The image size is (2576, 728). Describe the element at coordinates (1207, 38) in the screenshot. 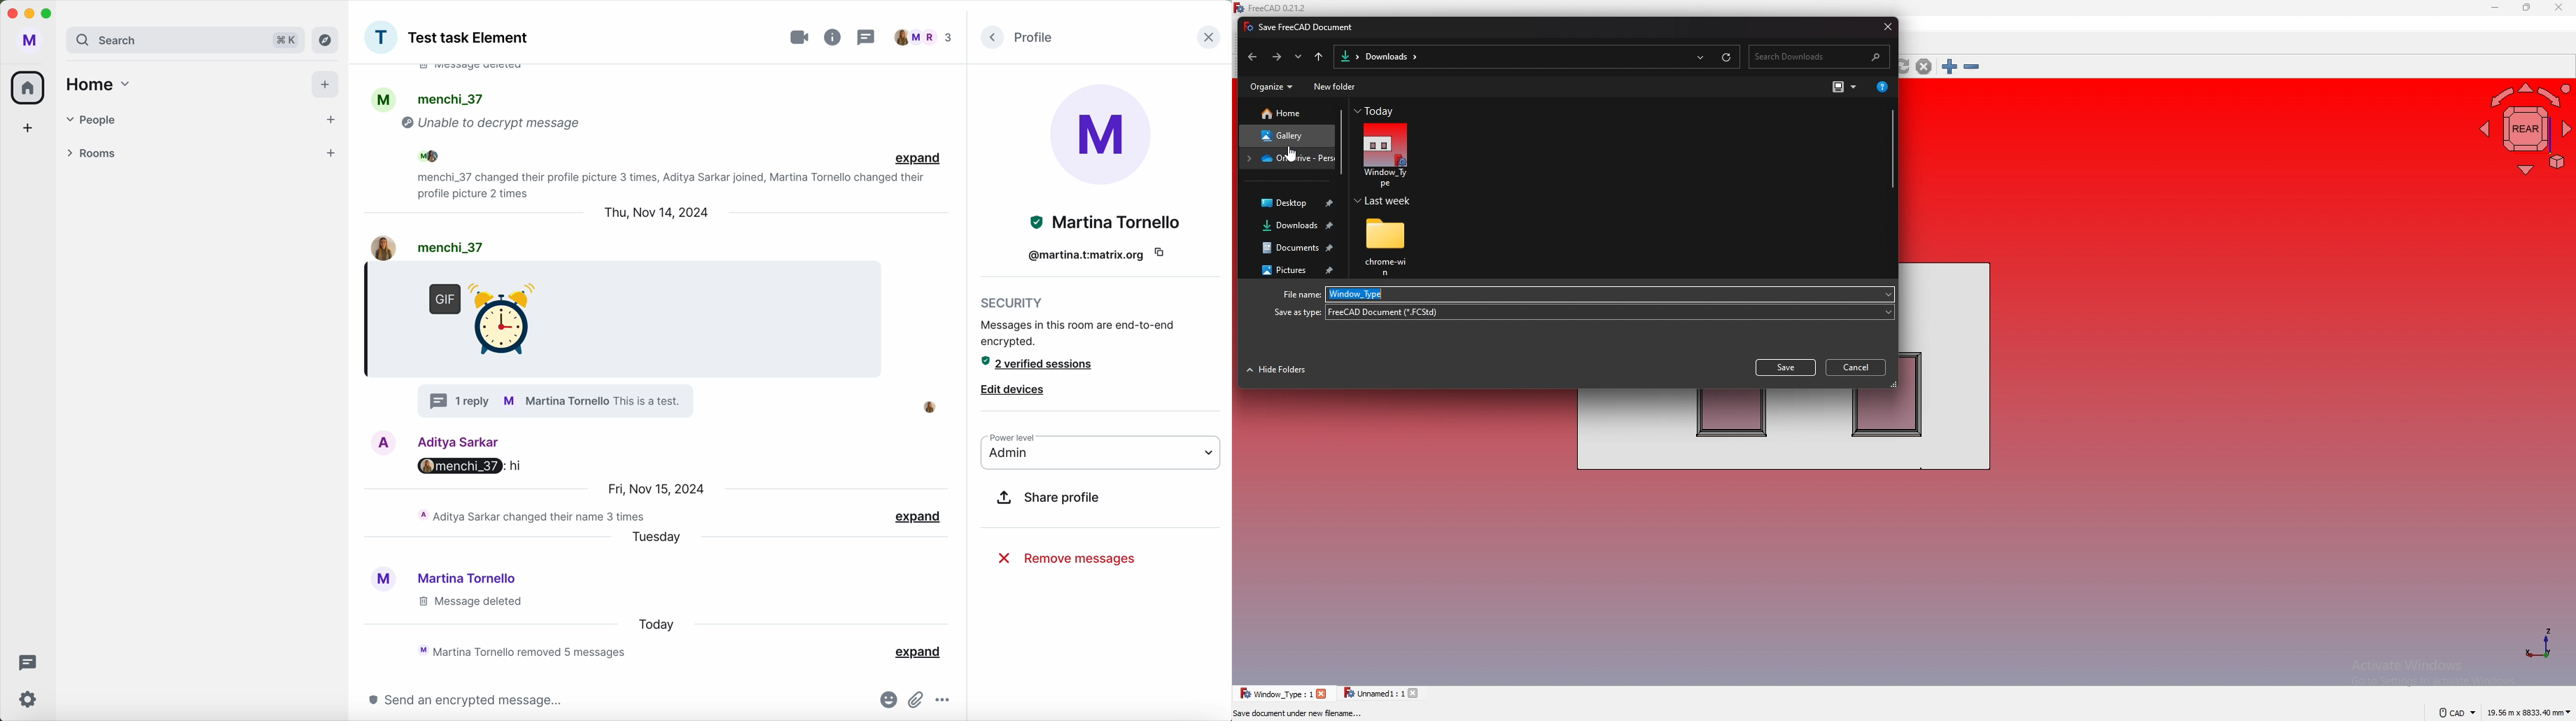

I see `close` at that location.